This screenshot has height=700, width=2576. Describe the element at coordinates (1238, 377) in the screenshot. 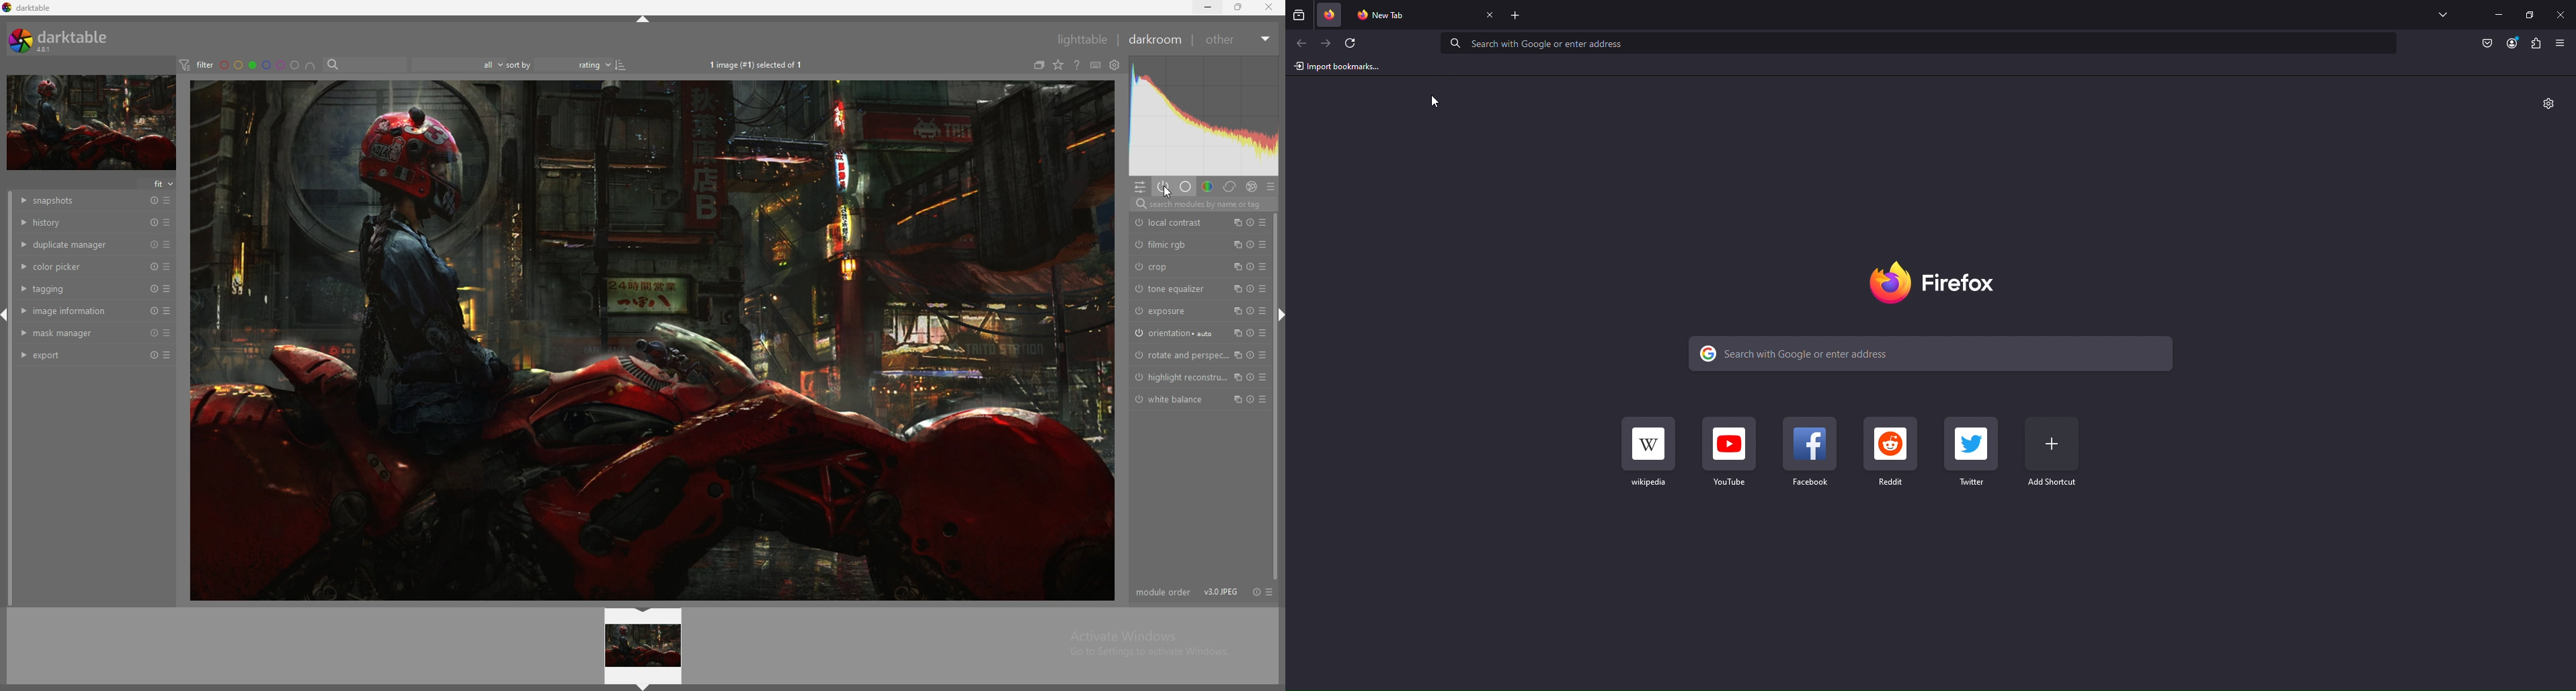

I see `multiple instances action` at that location.